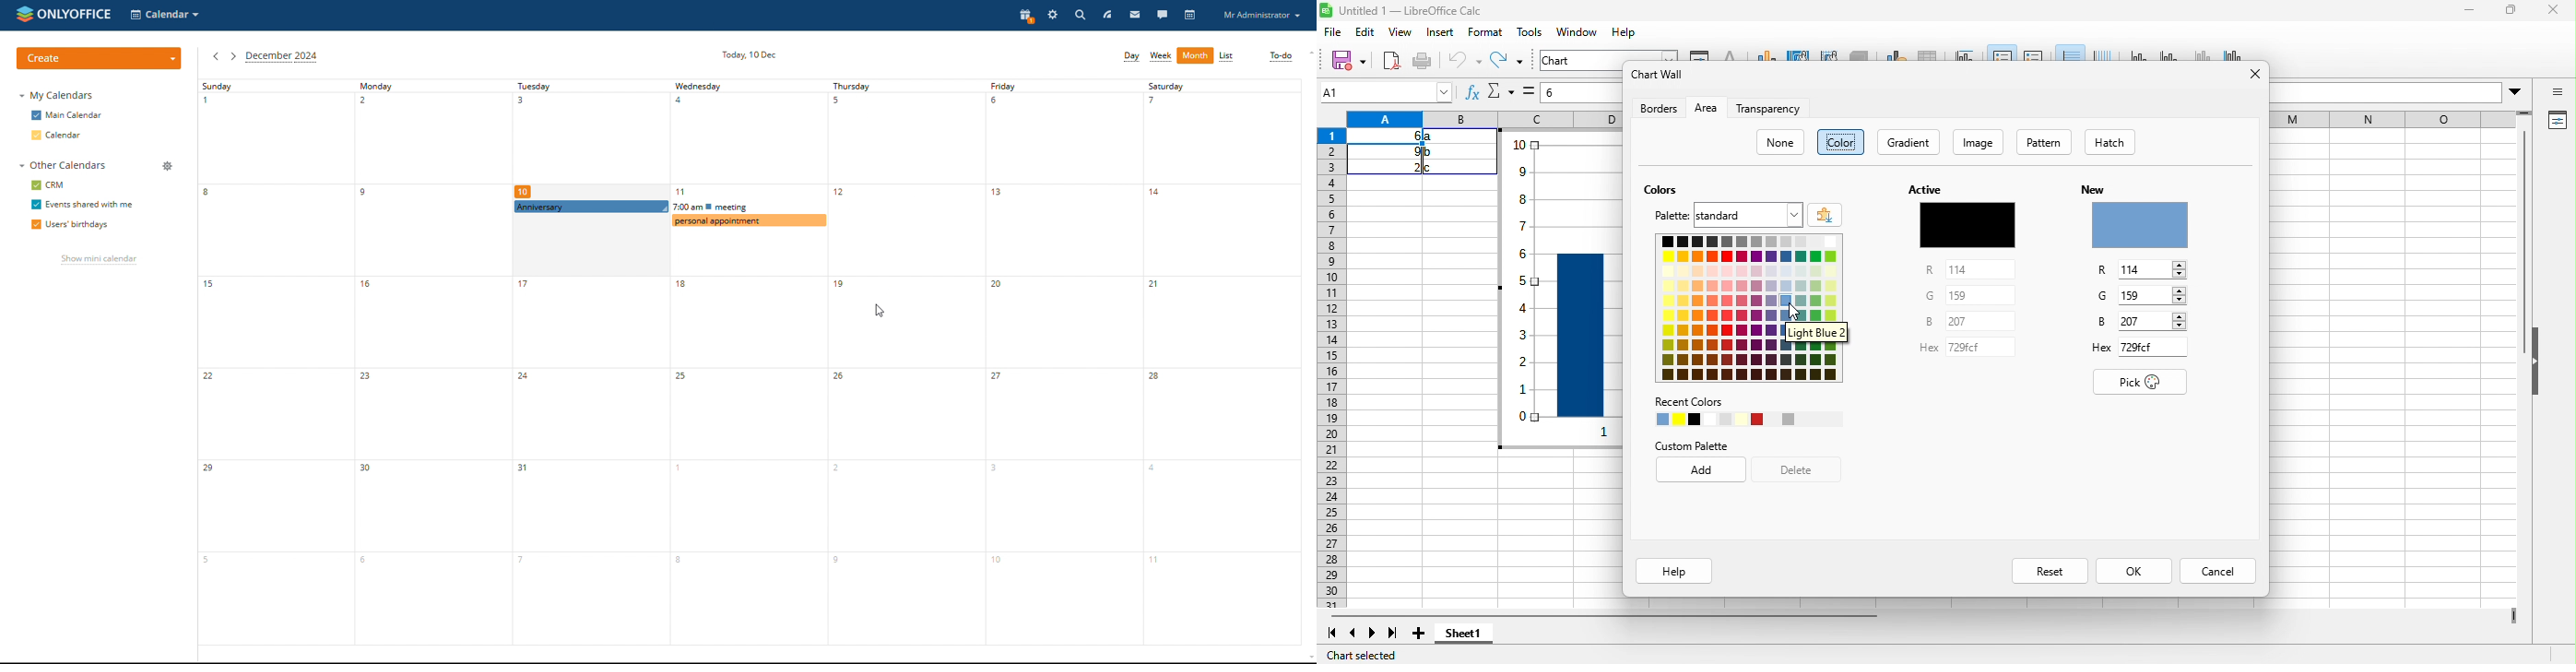  I want to click on a, so click(1431, 136).